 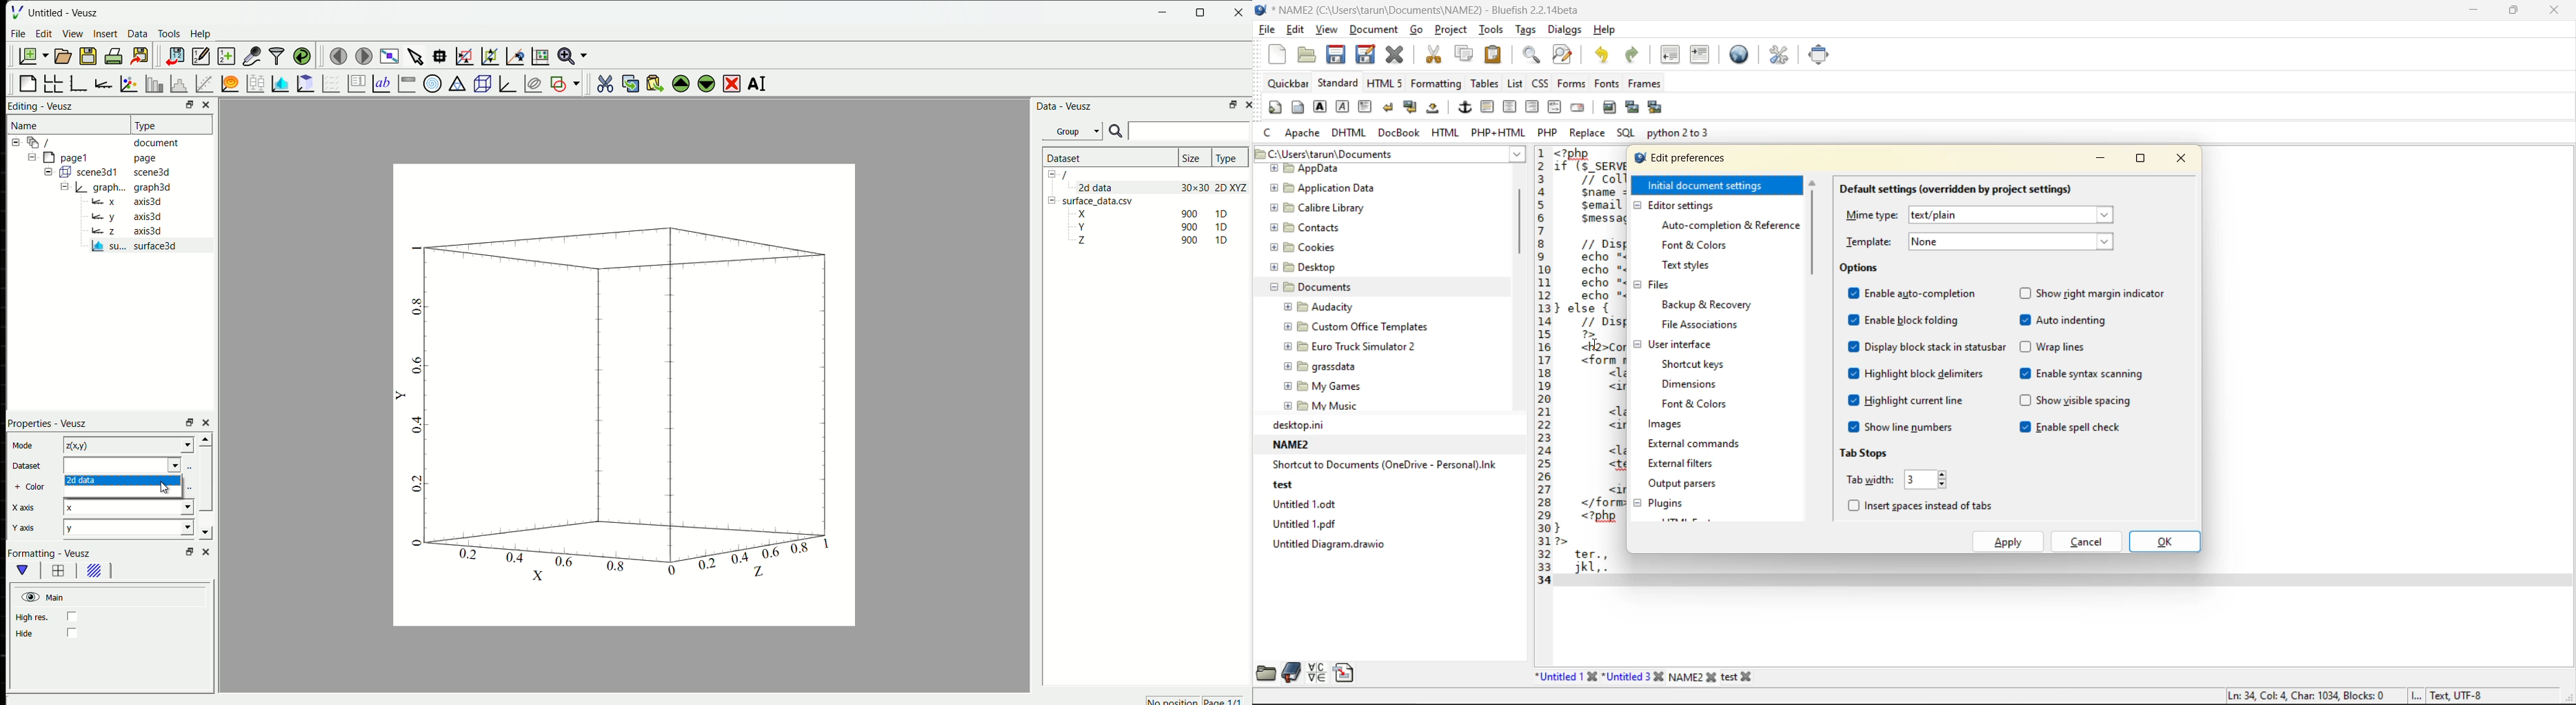 I want to click on dimensions, so click(x=1697, y=385).